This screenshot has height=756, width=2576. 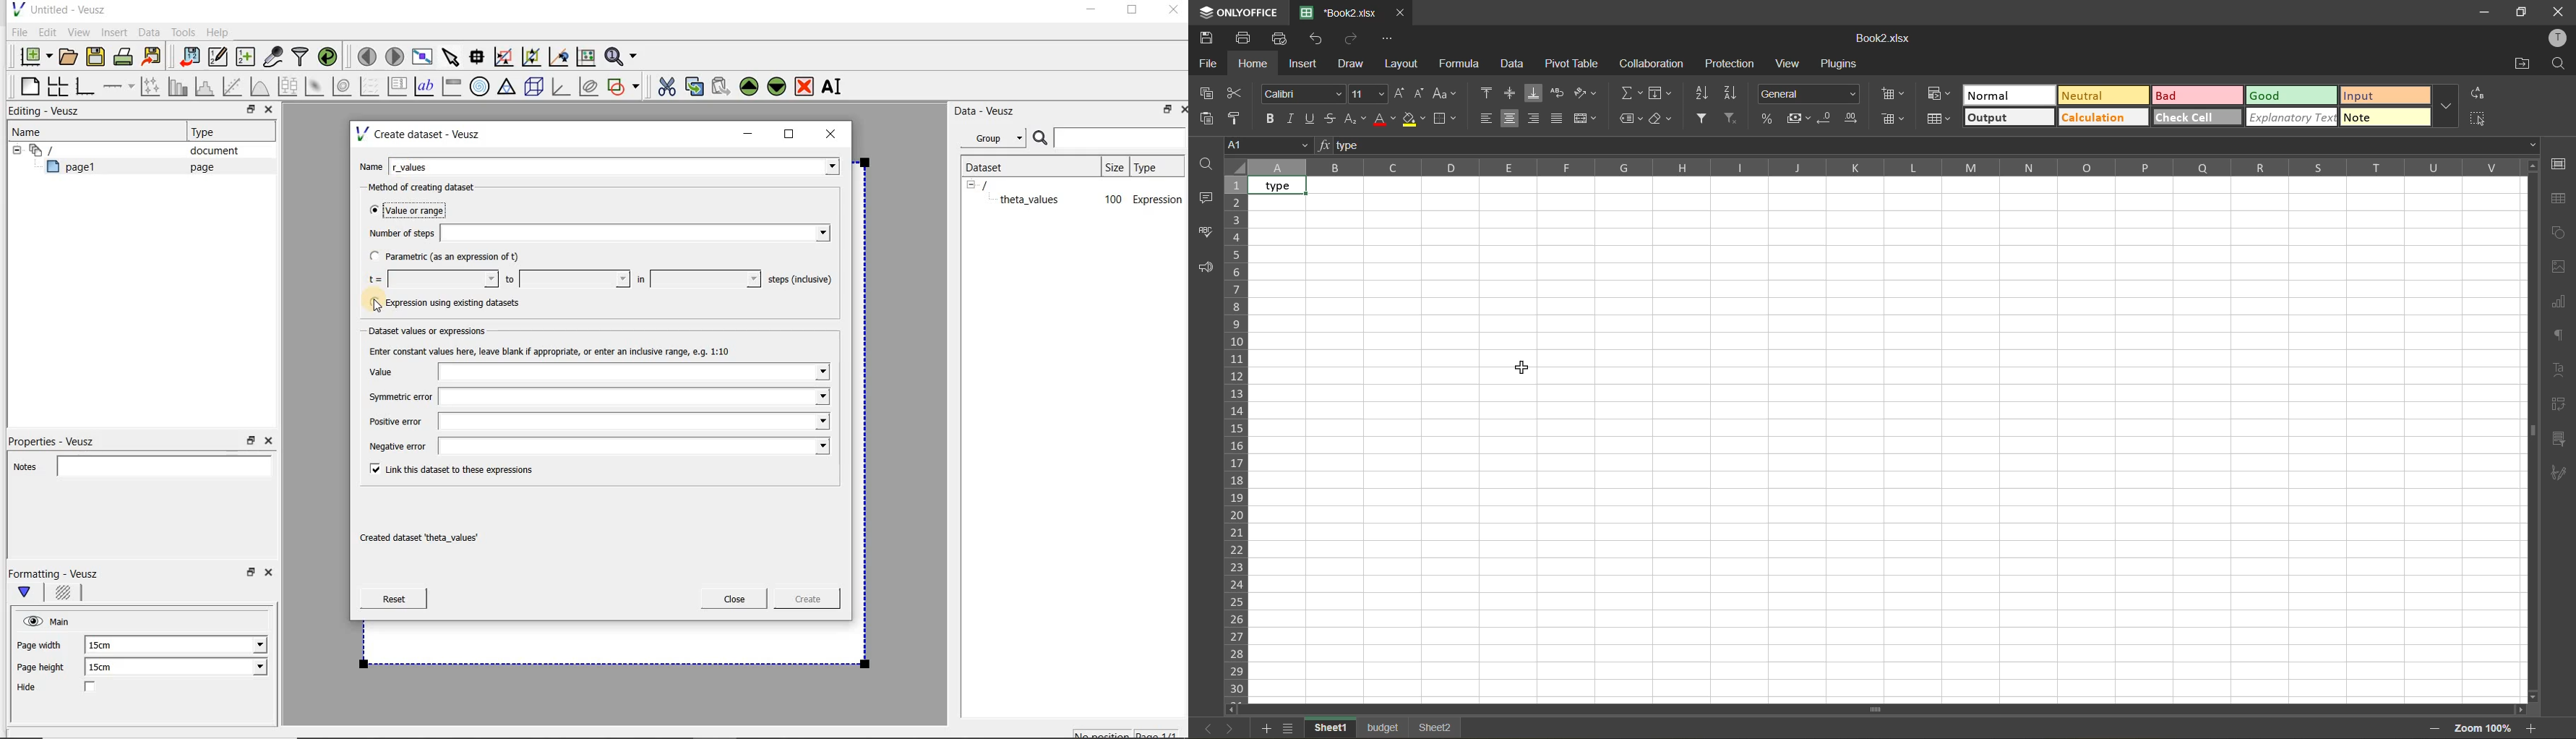 What do you see at coordinates (209, 132) in the screenshot?
I see `Type` at bounding box center [209, 132].